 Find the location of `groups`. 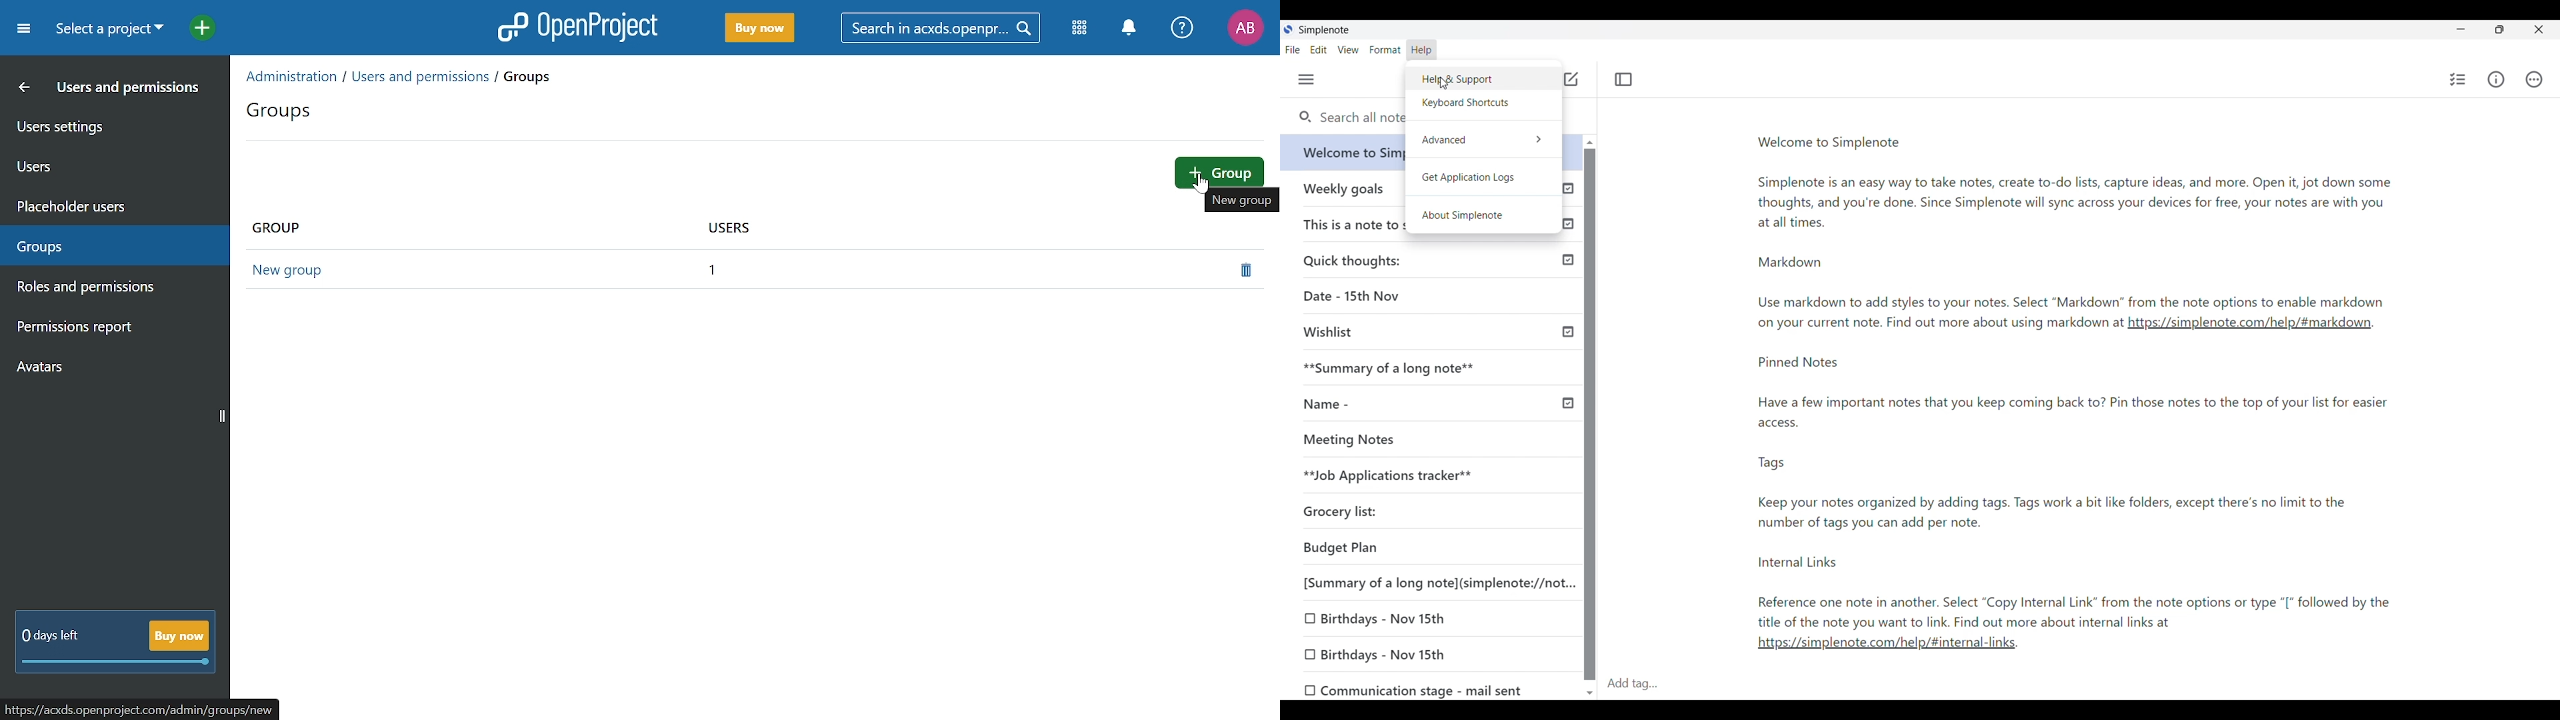

groups is located at coordinates (107, 247).